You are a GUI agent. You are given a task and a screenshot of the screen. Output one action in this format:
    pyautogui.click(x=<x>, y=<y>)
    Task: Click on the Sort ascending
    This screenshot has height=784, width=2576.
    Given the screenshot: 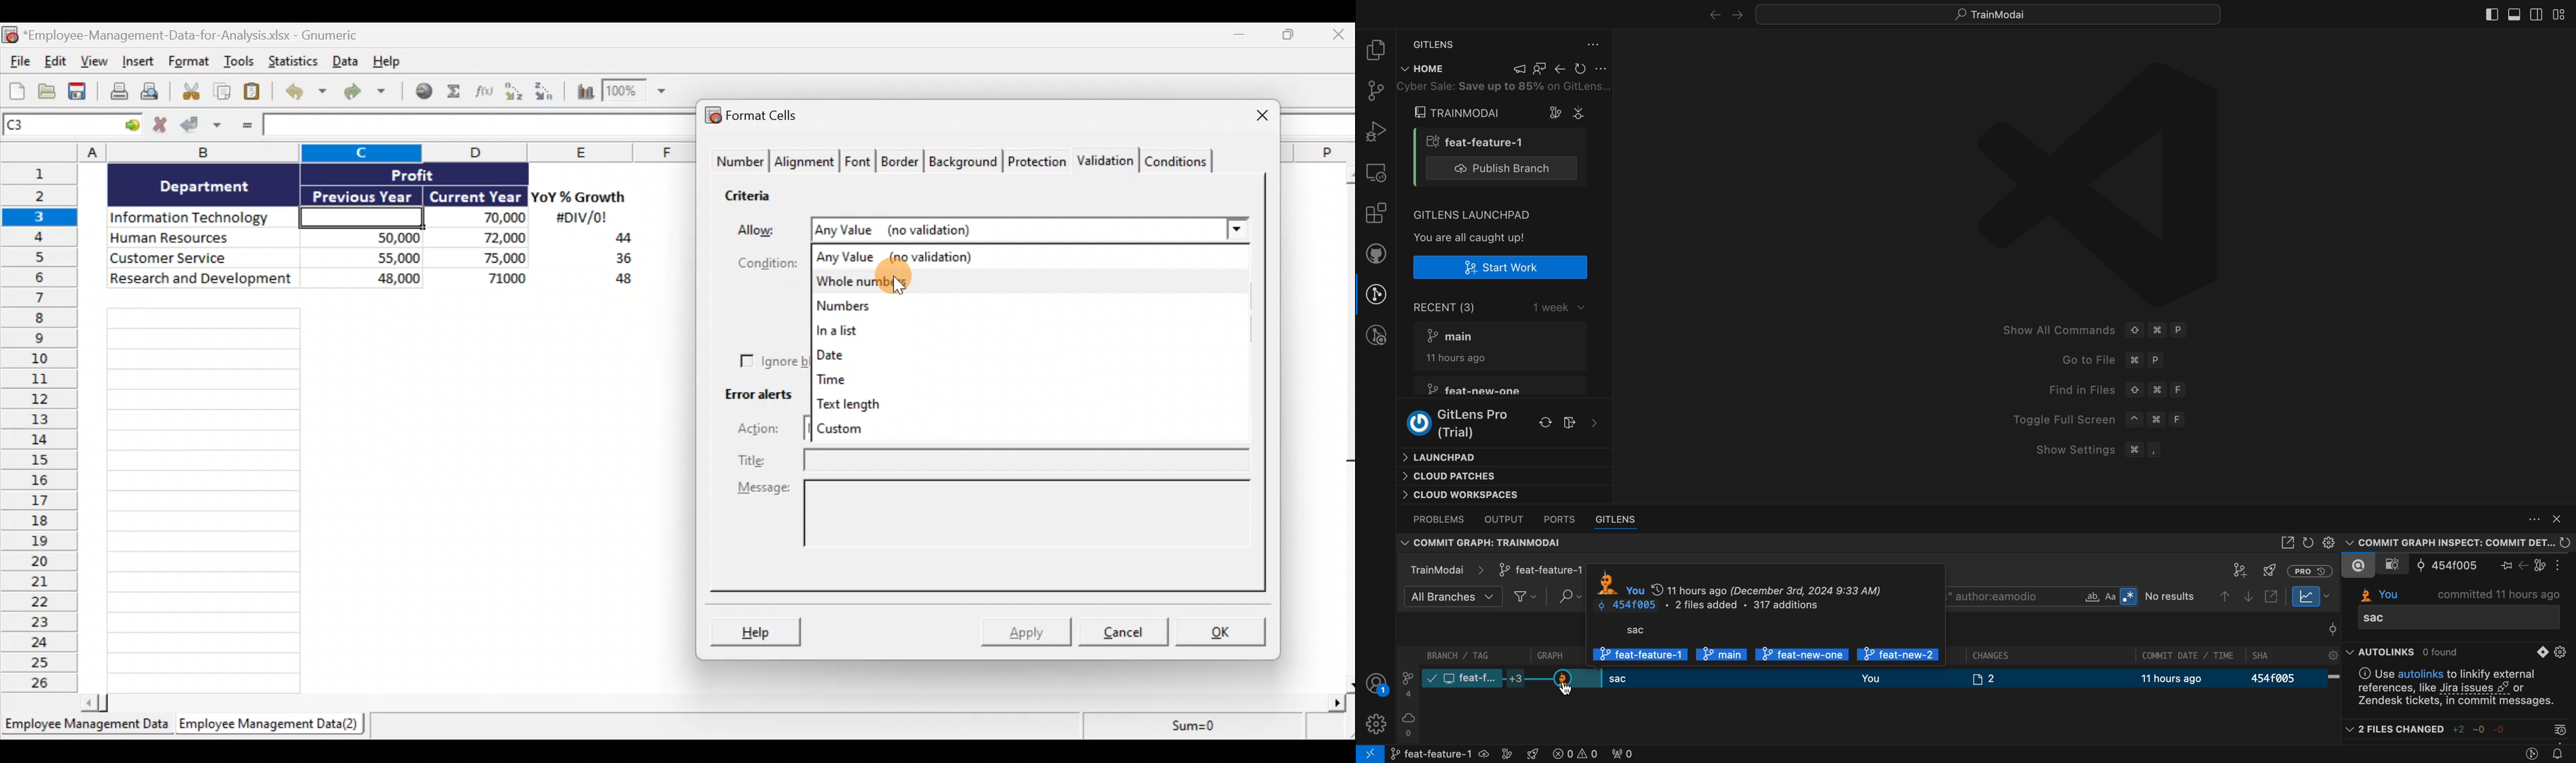 What is the action you would take?
    pyautogui.click(x=513, y=91)
    